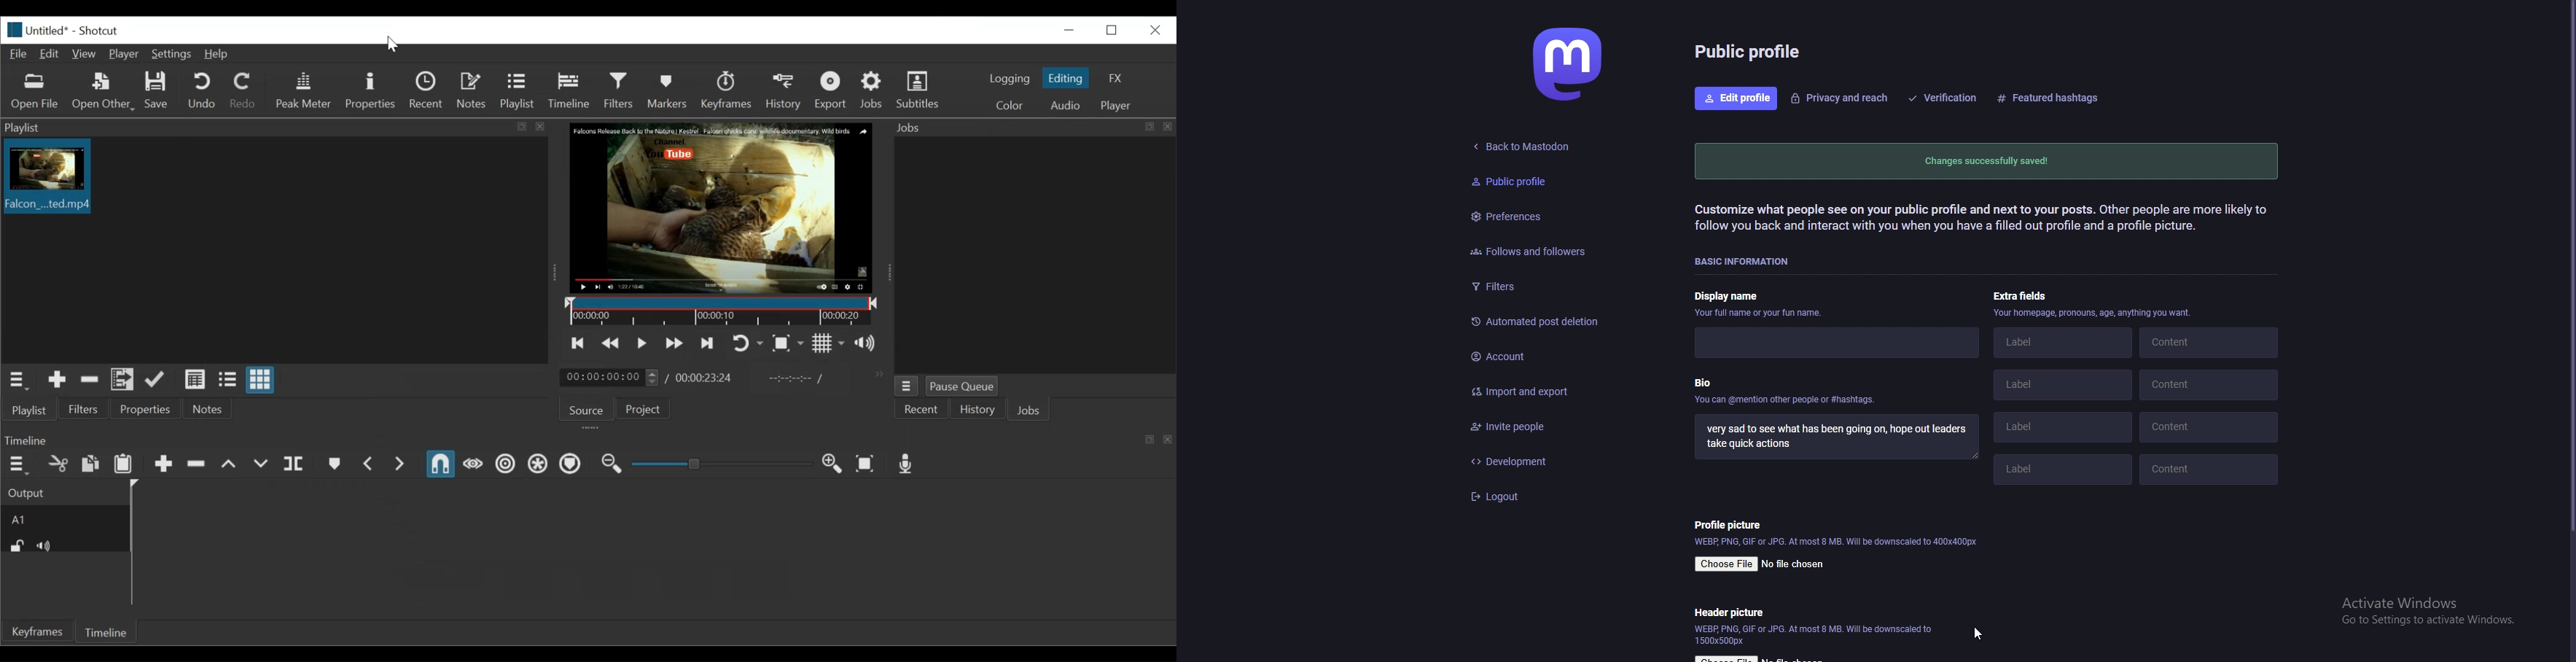 The height and width of the screenshot is (672, 2576). I want to click on 00:00:23:24, so click(705, 379).